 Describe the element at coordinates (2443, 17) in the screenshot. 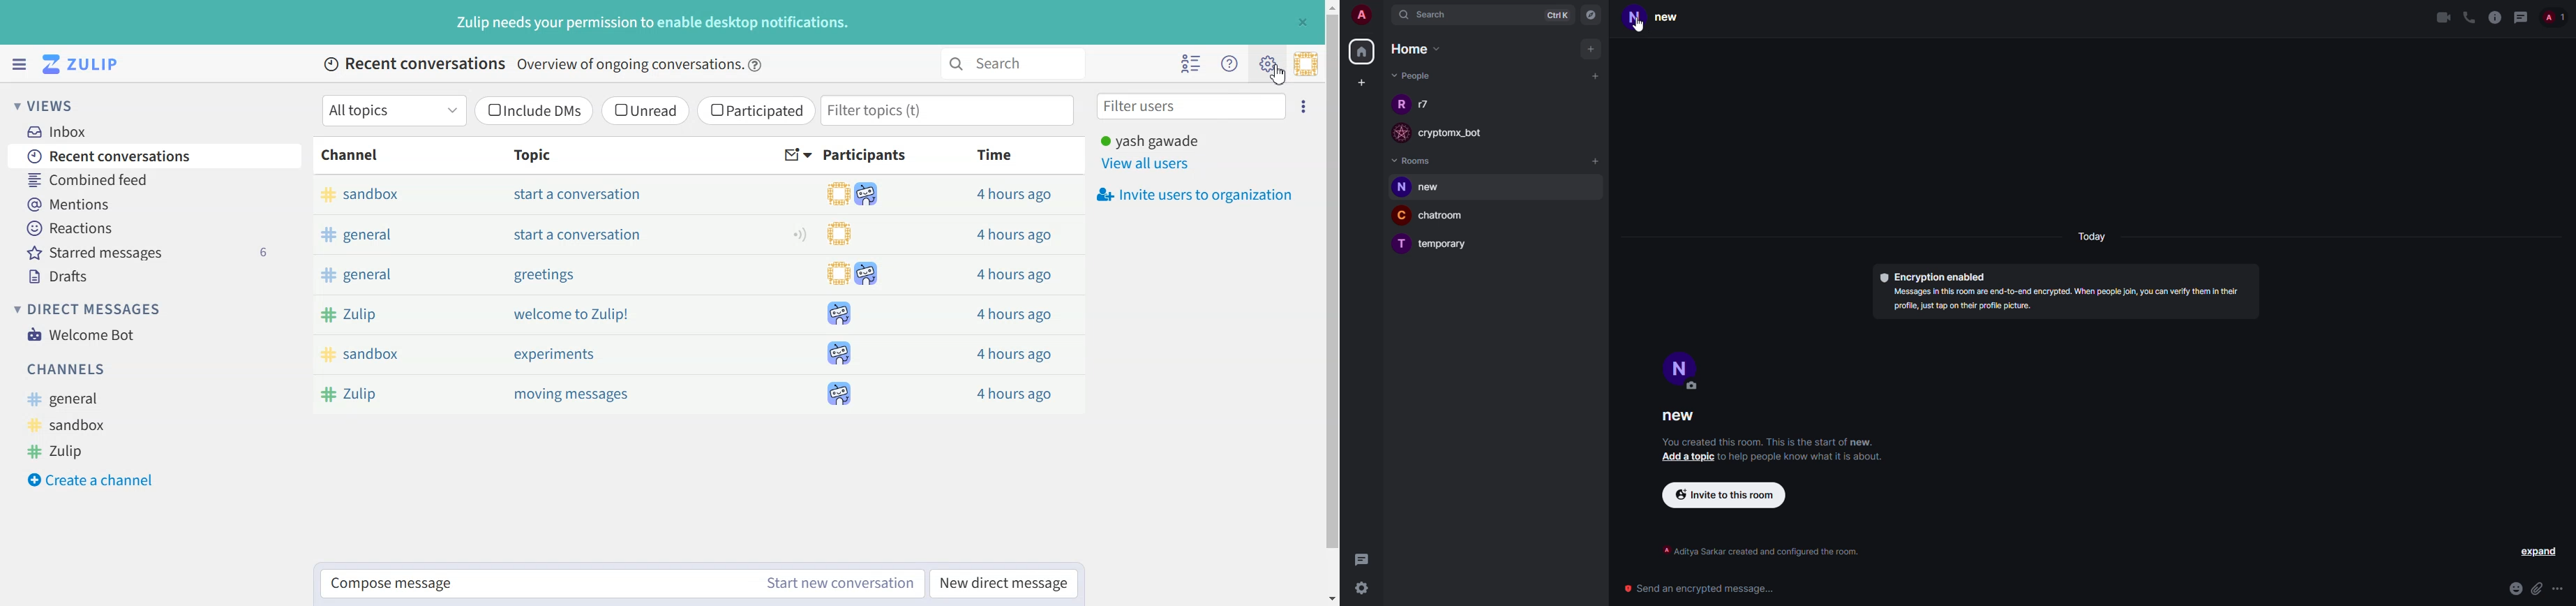

I see `video call` at that location.